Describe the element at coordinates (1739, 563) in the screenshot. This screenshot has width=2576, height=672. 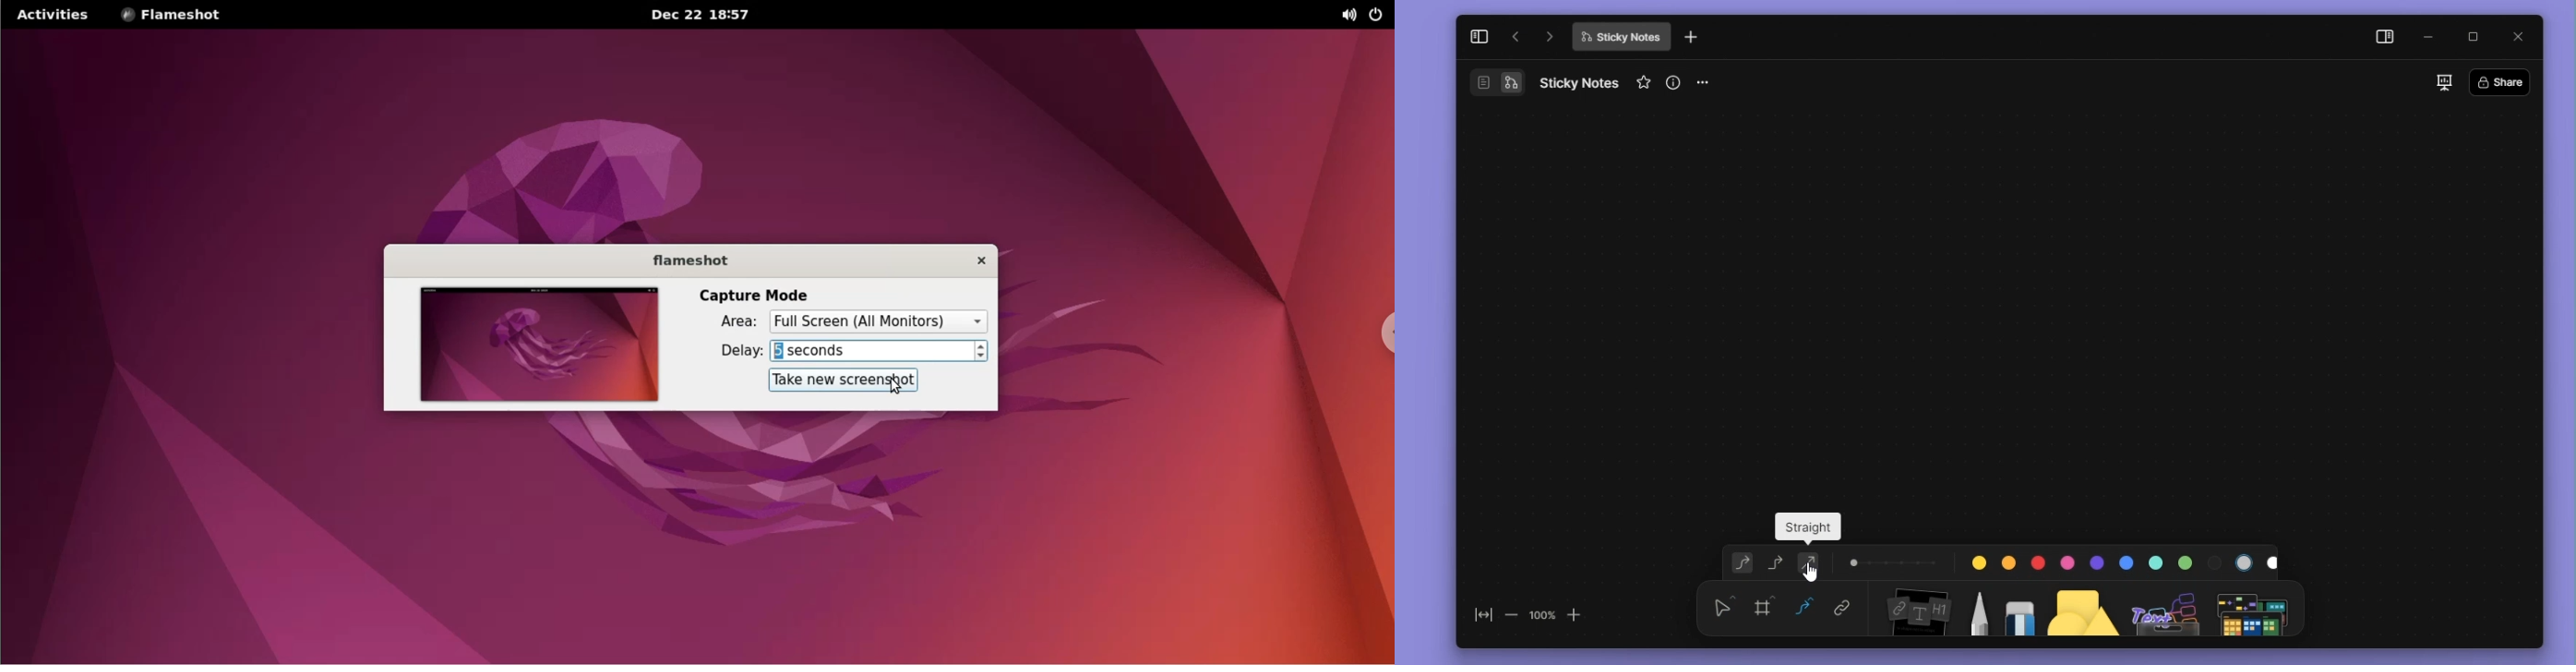
I see `curved` at that location.